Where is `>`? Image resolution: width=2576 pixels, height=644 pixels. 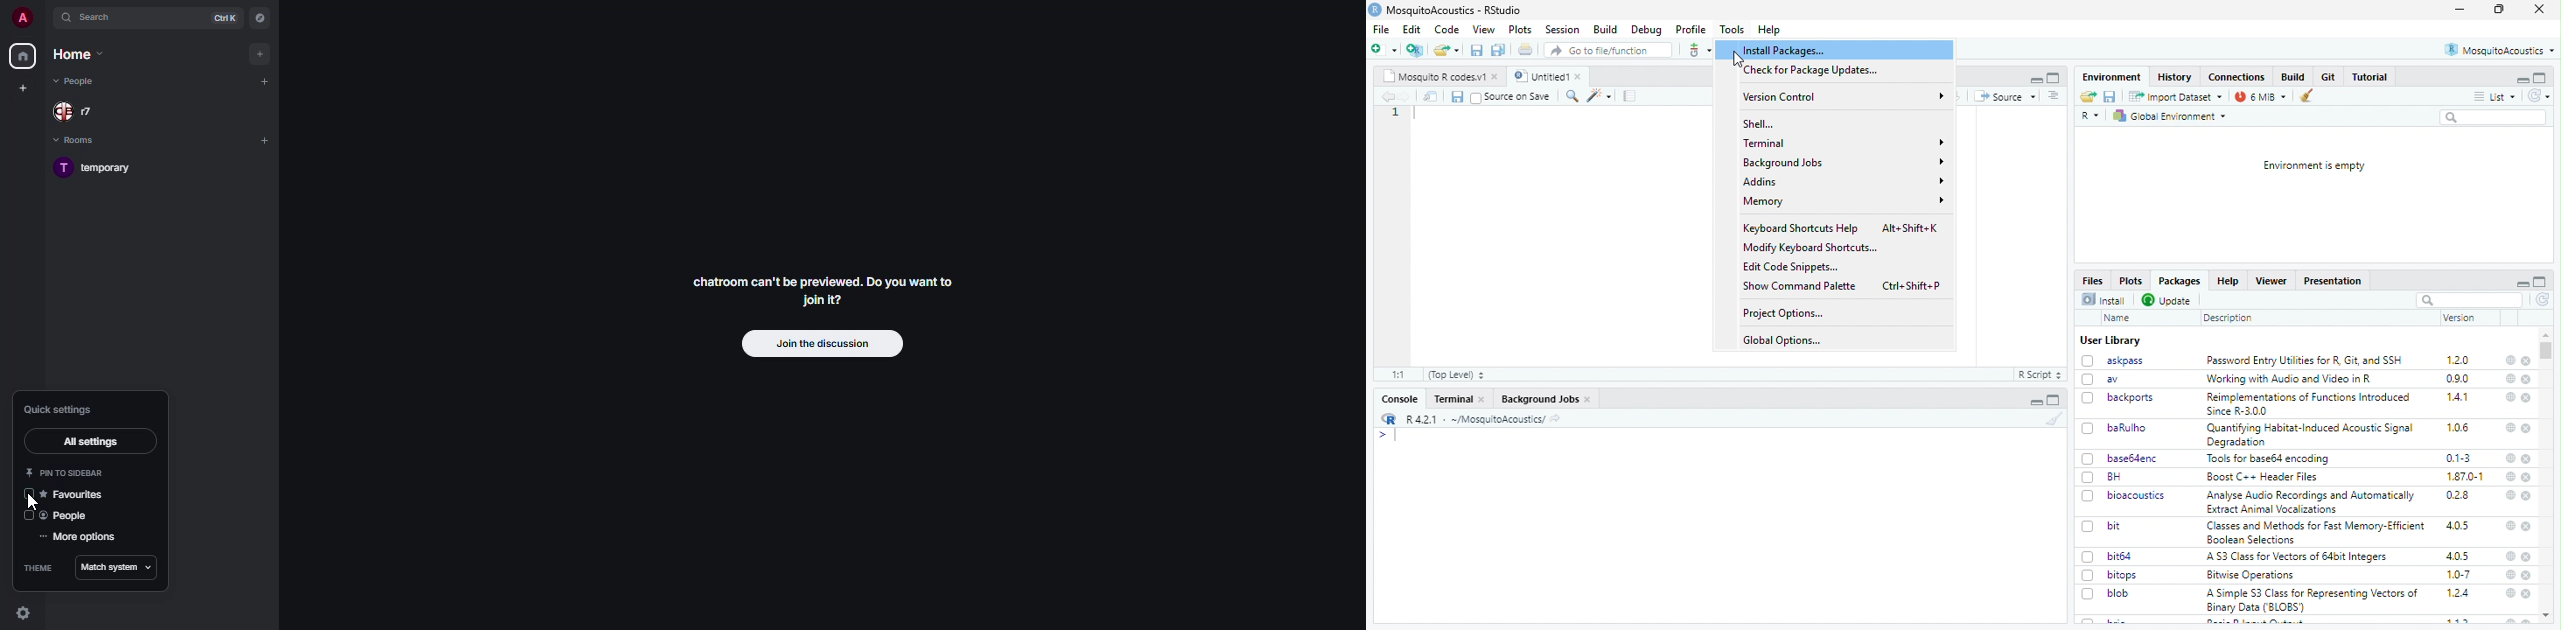 > is located at coordinates (1382, 435).